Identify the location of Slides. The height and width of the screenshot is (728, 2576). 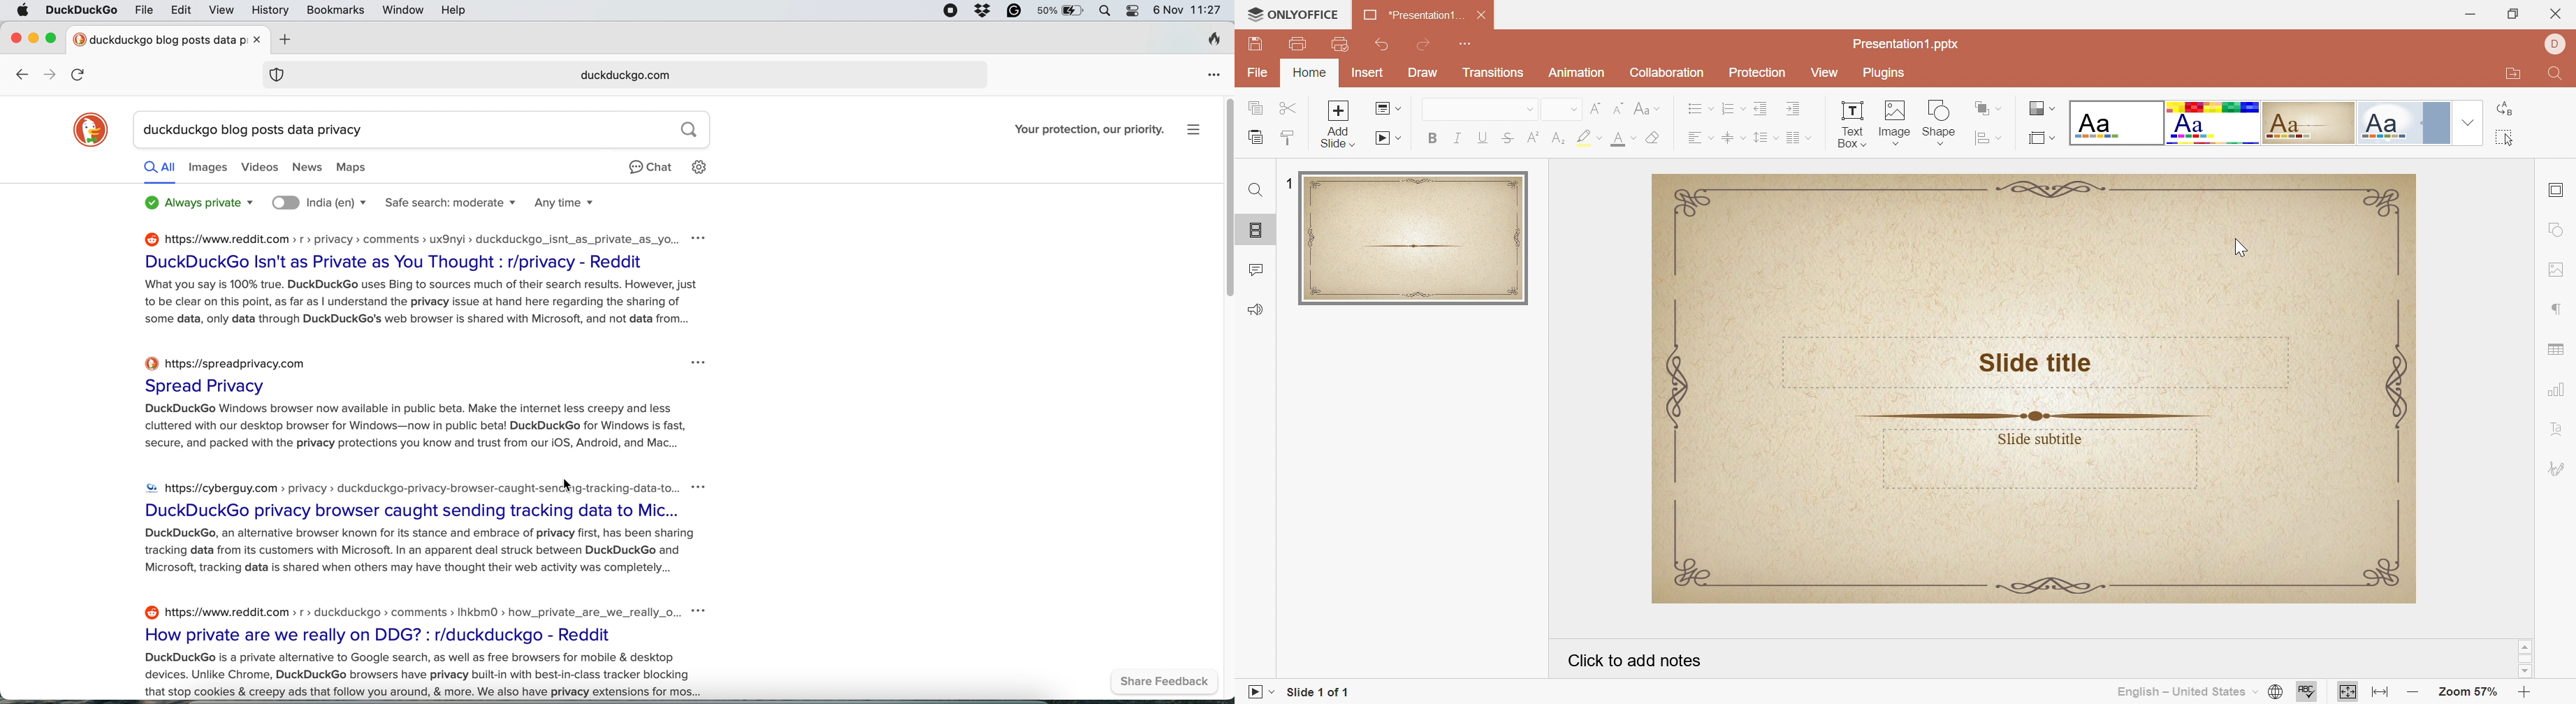
(1256, 229).